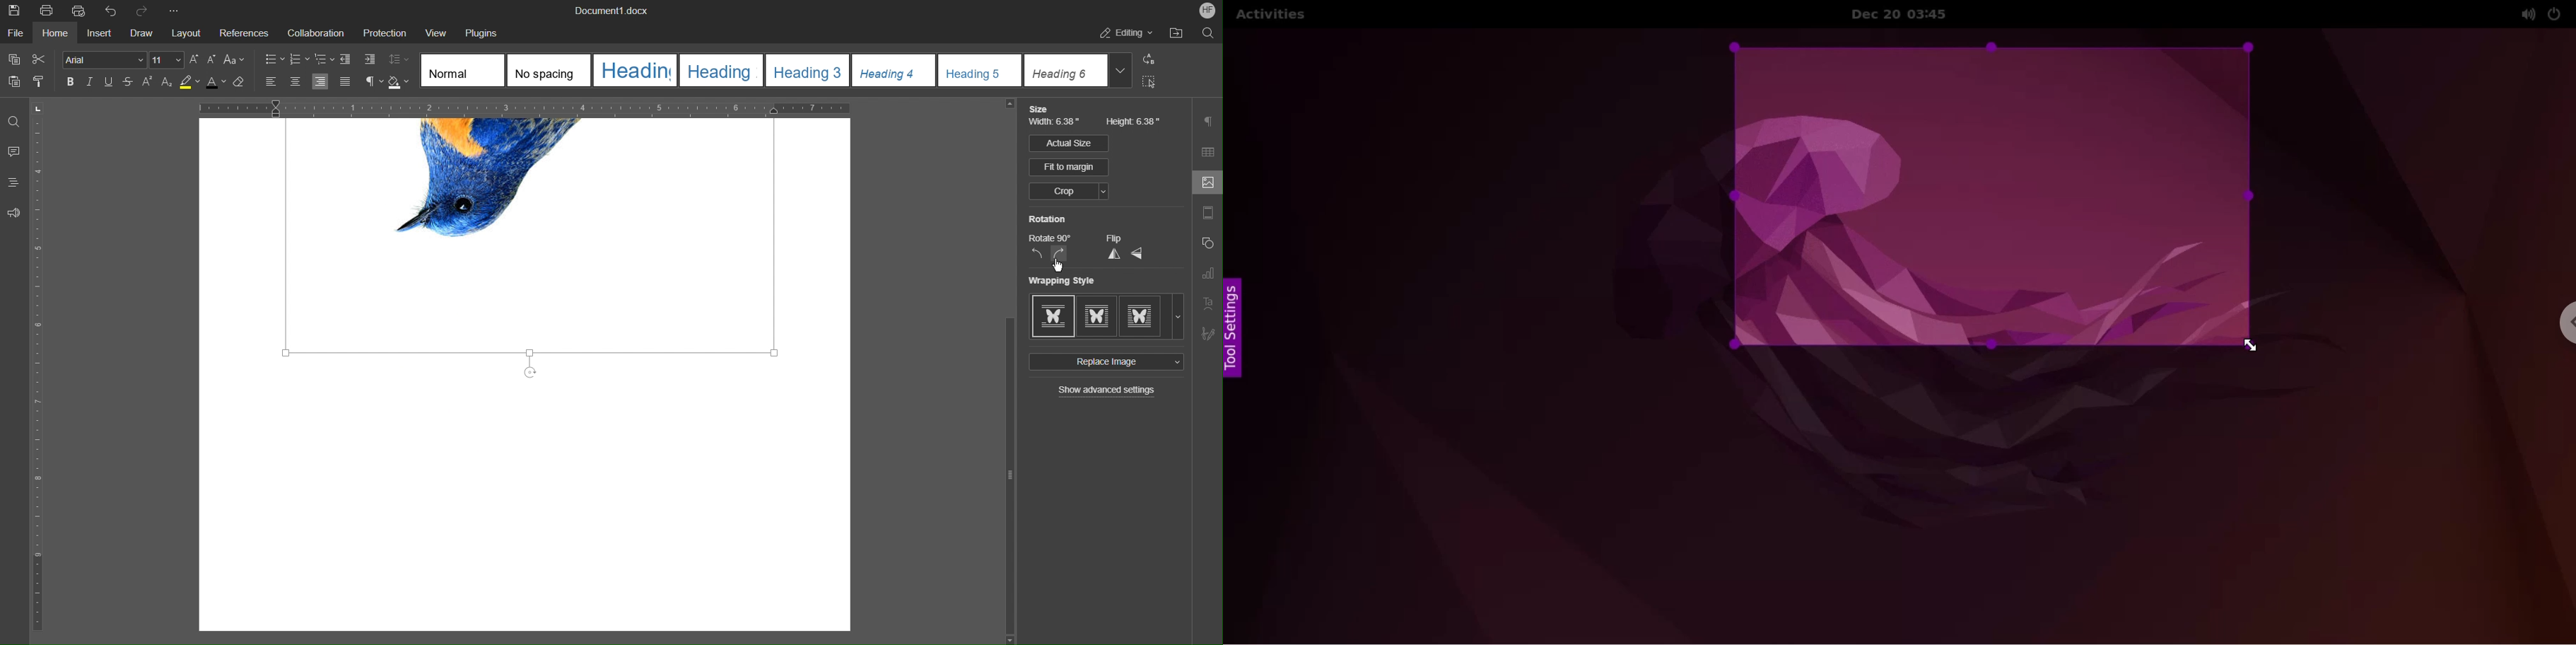 This screenshot has width=2576, height=672. Describe the element at coordinates (547, 71) in the screenshot. I see `No spacing` at that location.